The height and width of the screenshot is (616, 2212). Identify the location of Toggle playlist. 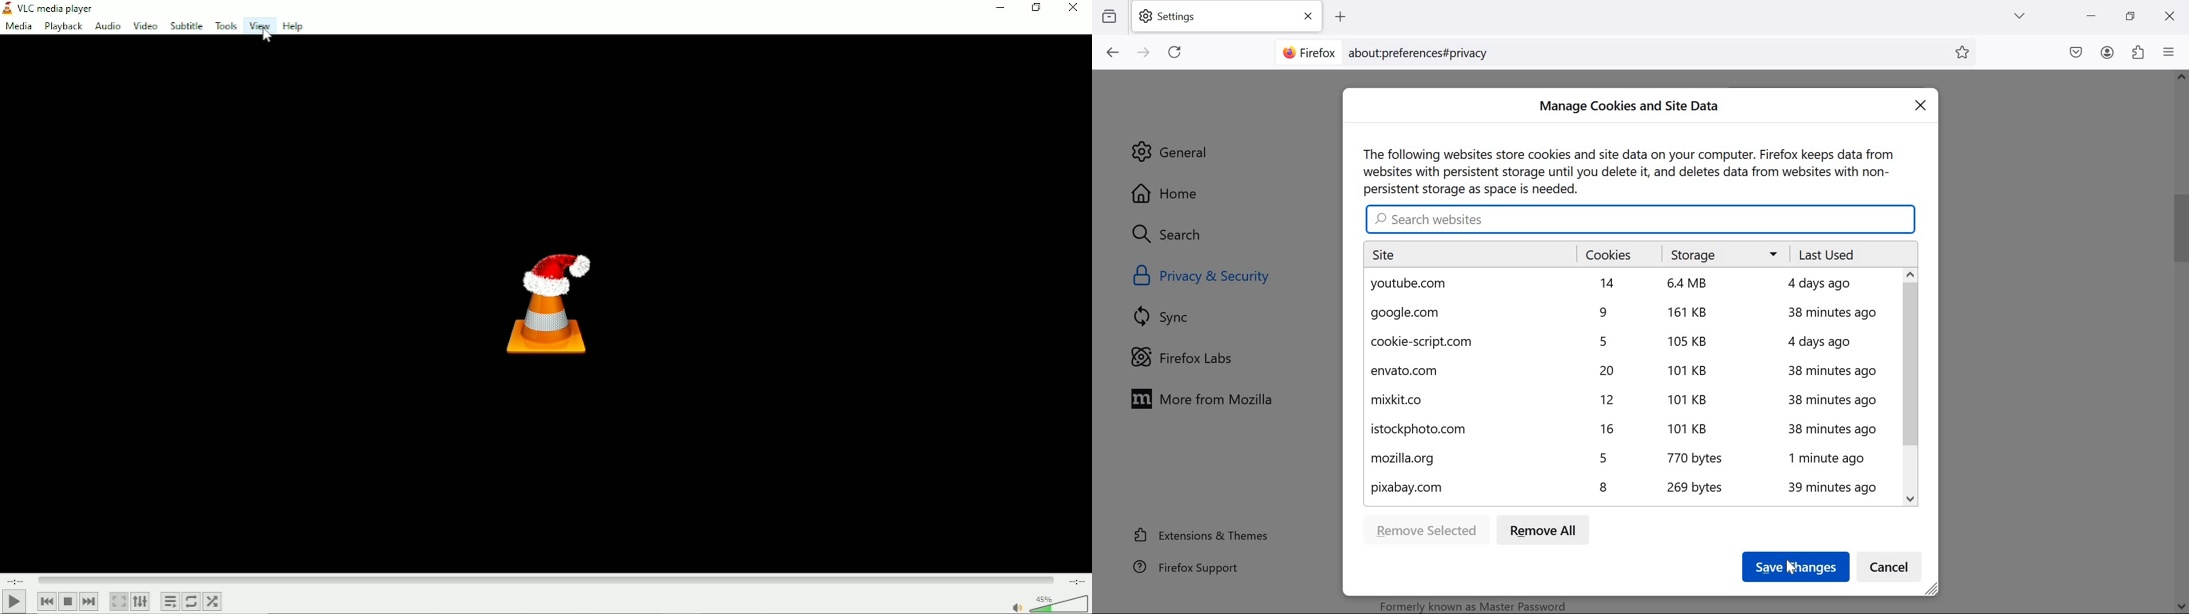
(170, 602).